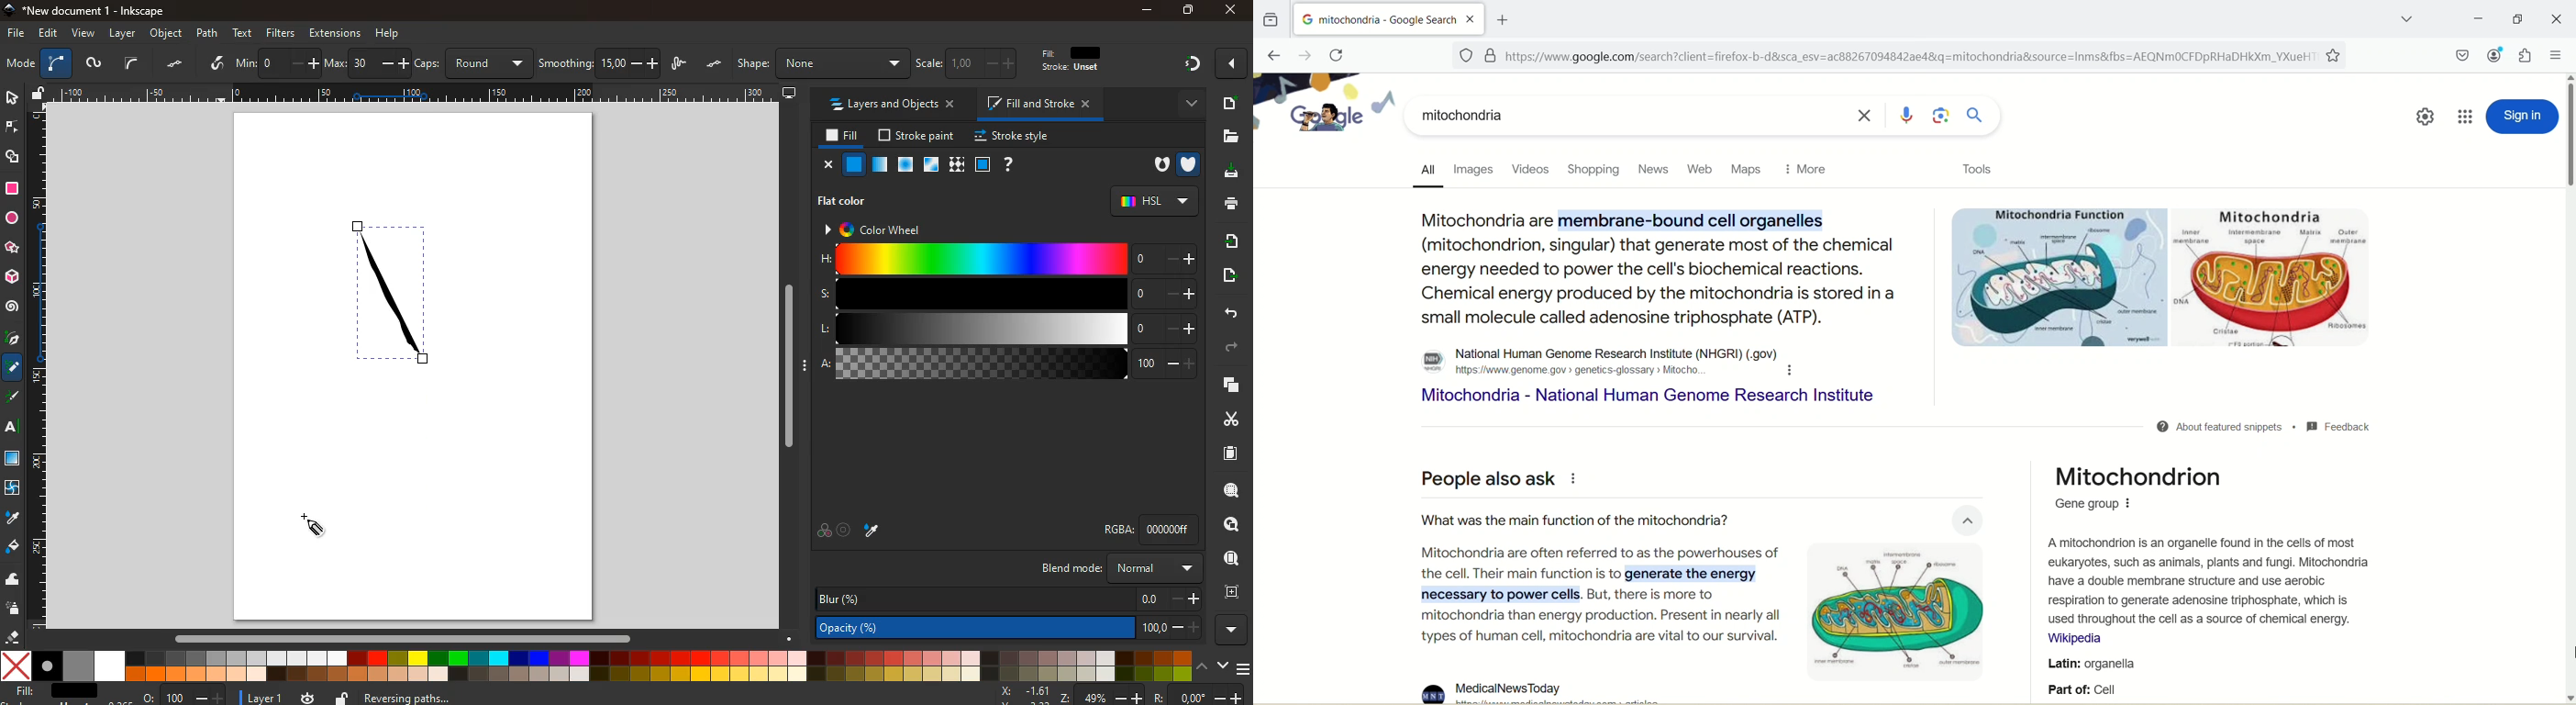  What do you see at coordinates (14, 547) in the screenshot?
I see `paint` at bounding box center [14, 547].